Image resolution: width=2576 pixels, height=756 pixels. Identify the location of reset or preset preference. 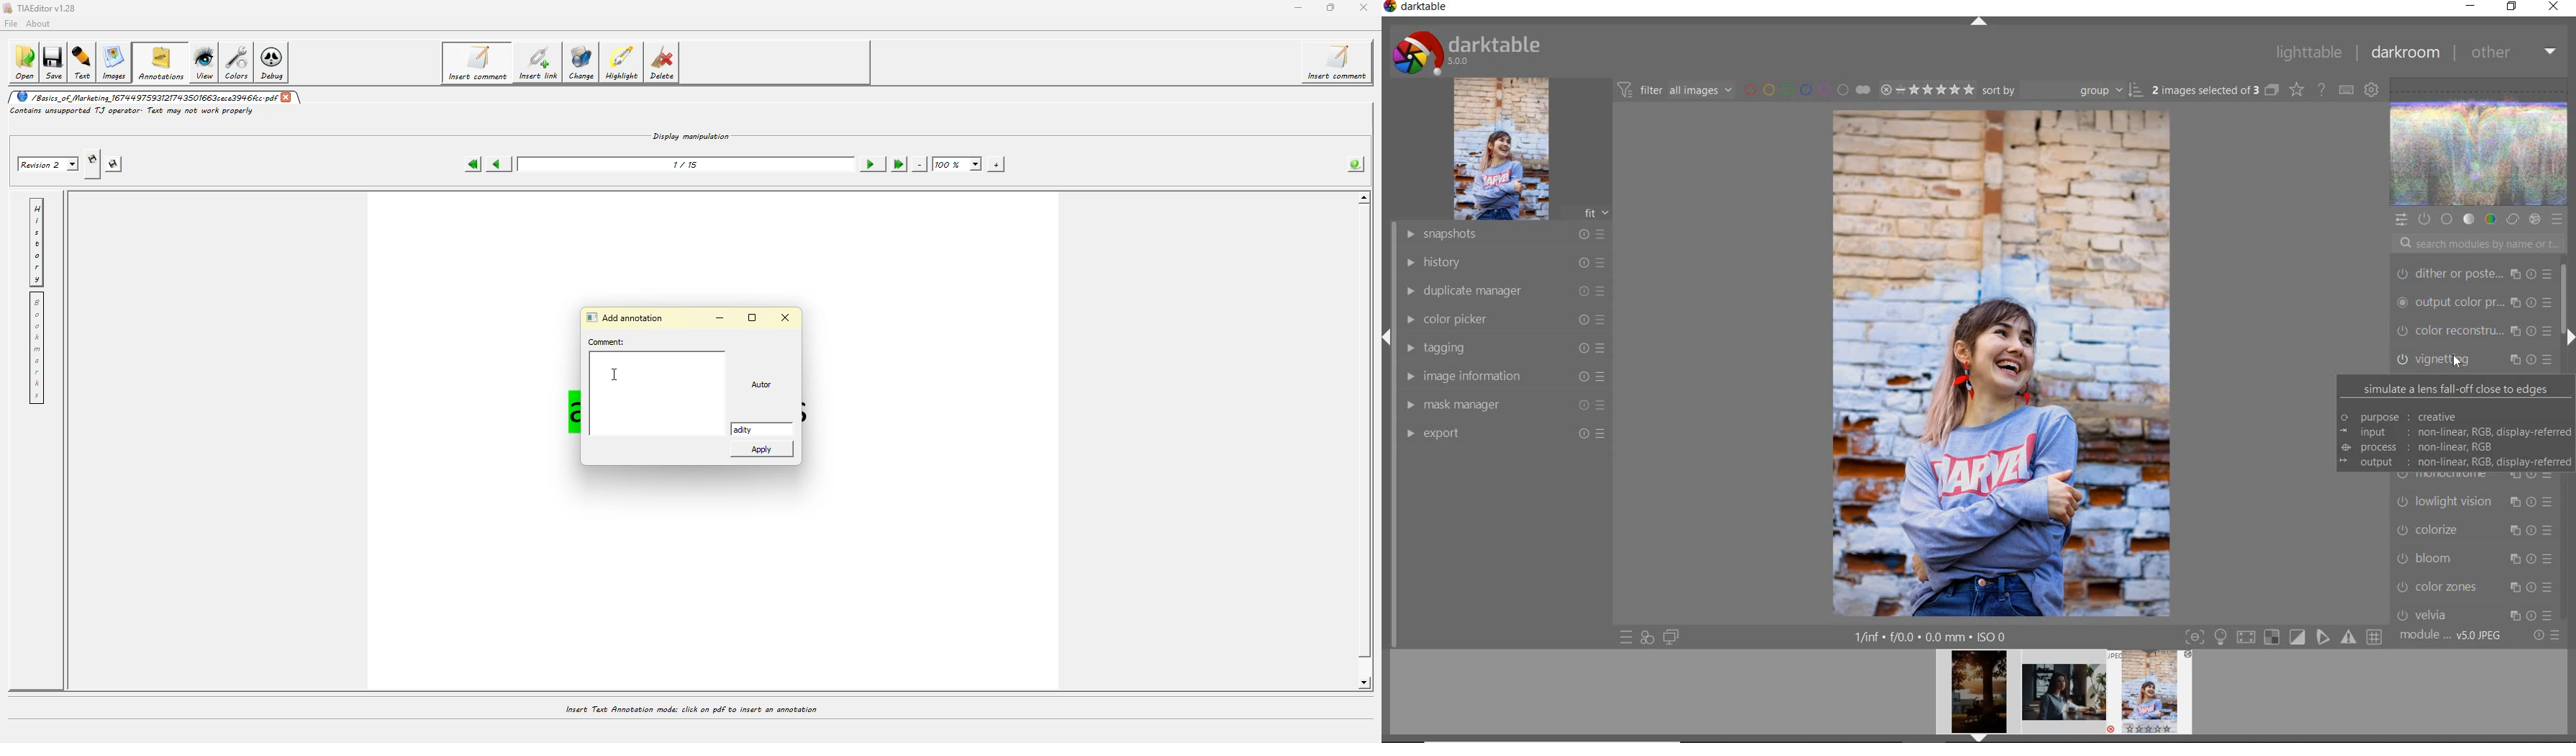
(2546, 636).